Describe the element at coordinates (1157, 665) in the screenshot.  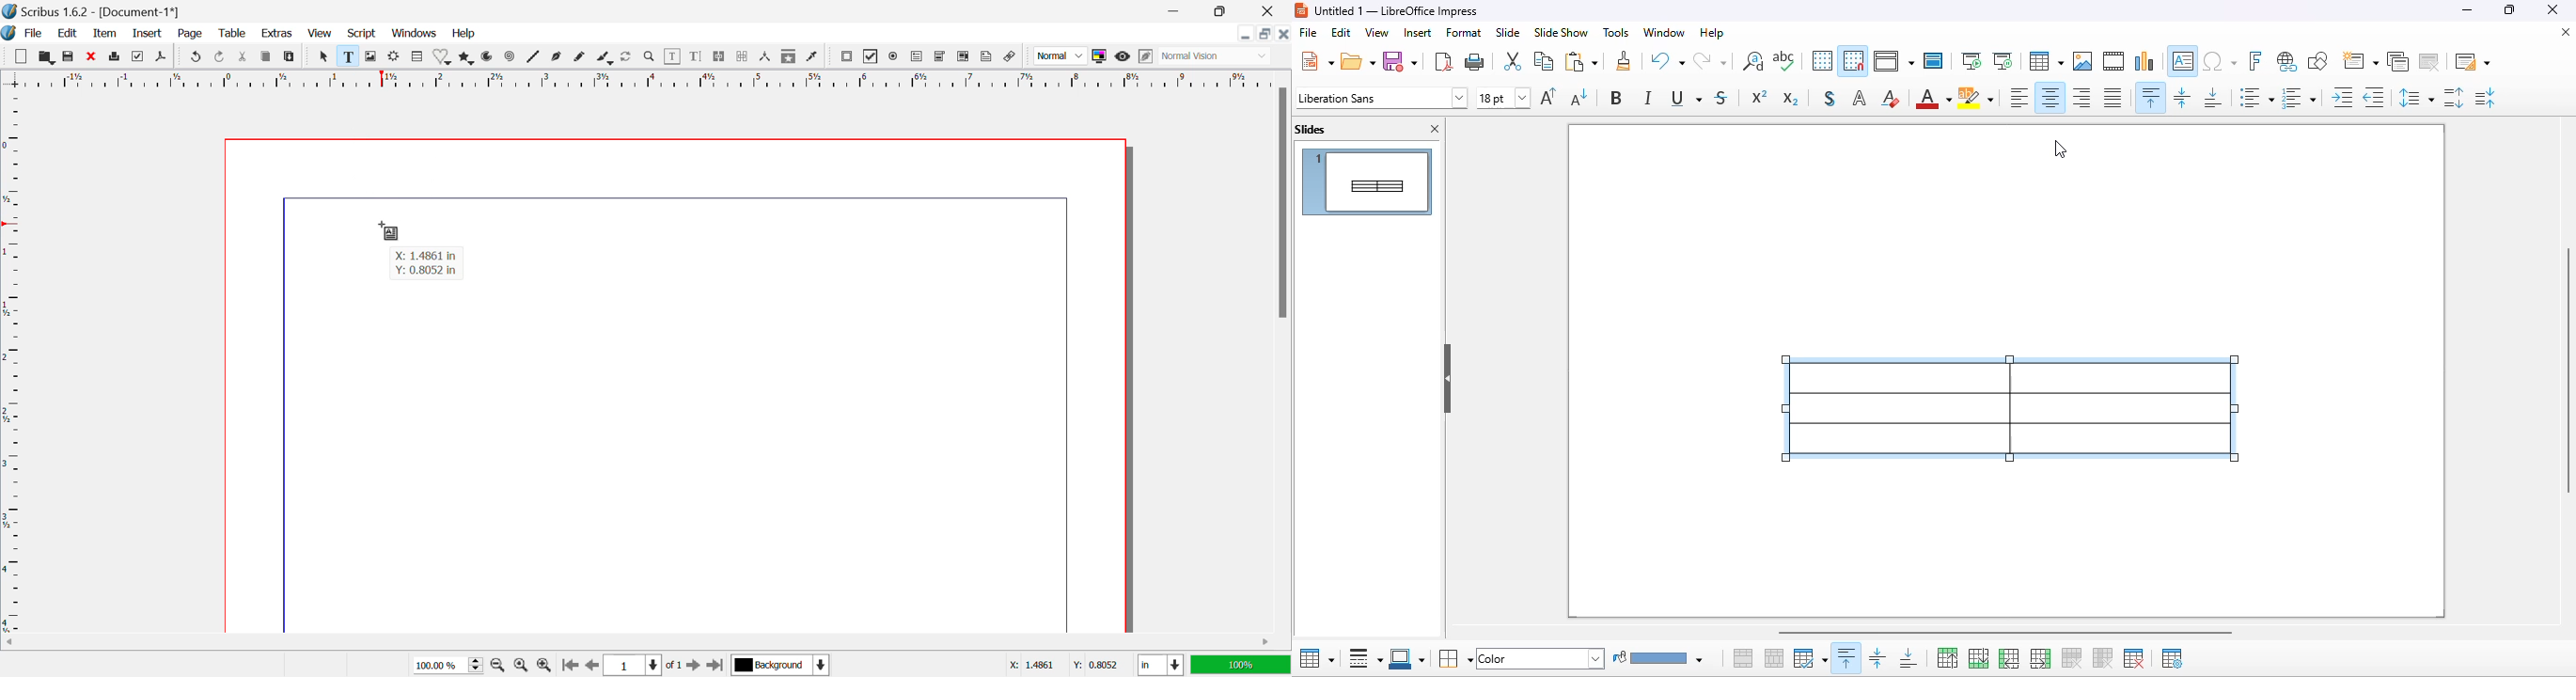
I see `in` at that location.